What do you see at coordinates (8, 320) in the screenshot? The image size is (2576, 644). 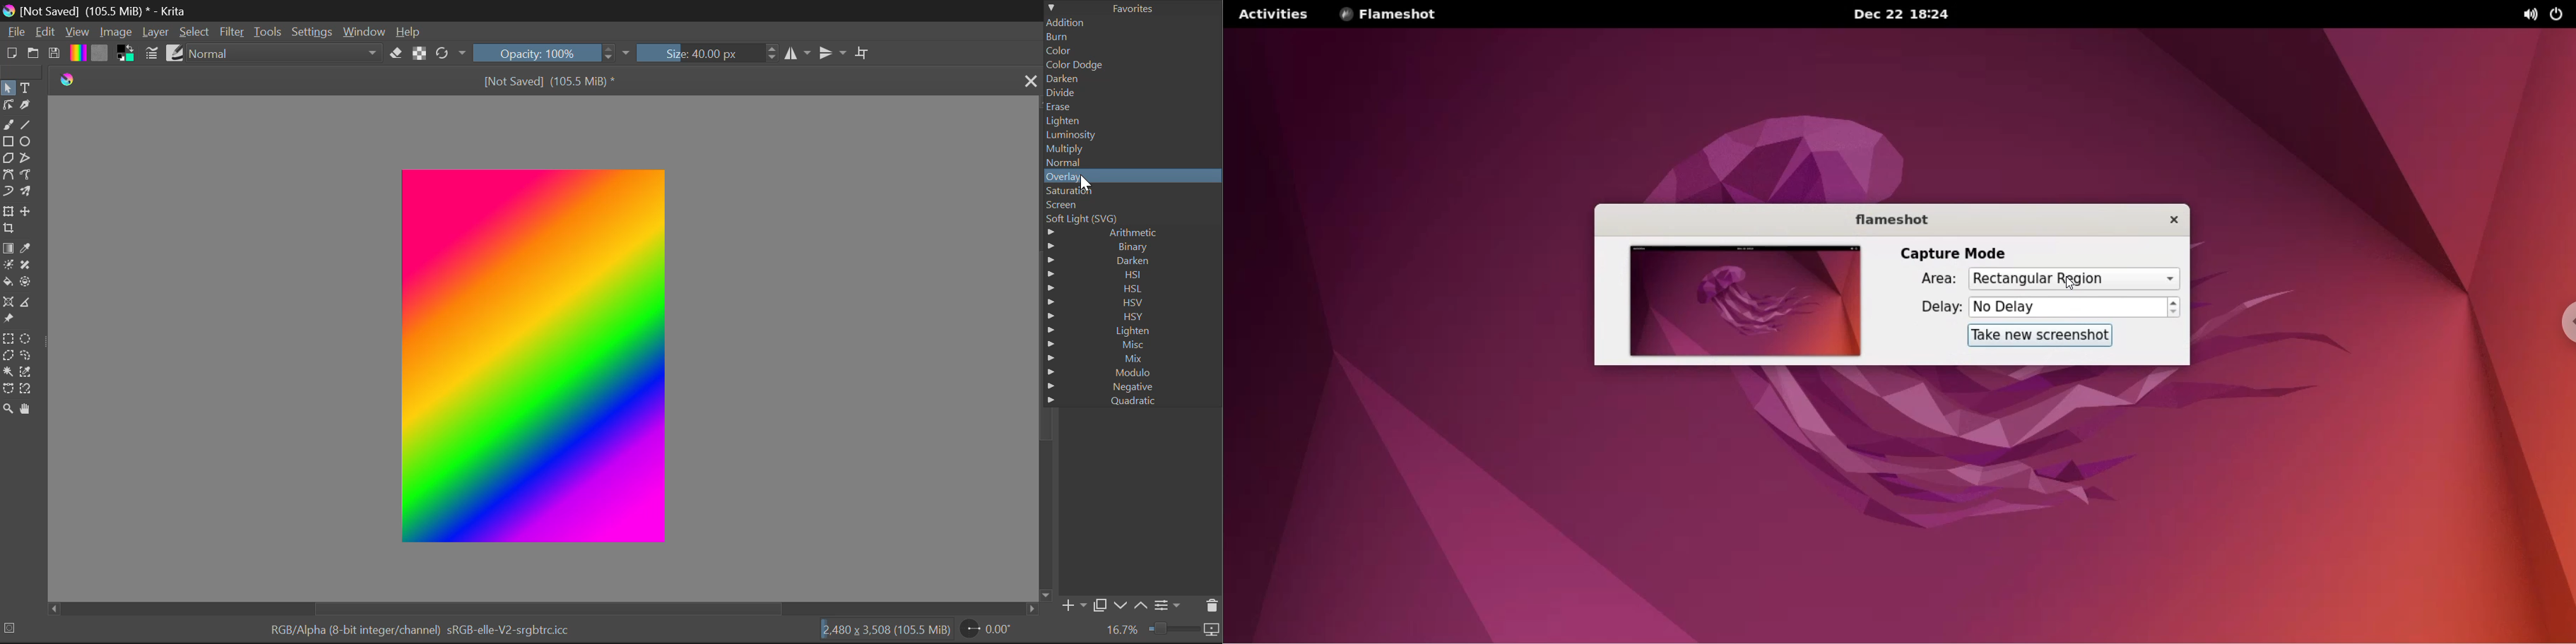 I see `Reference Images` at bounding box center [8, 320].